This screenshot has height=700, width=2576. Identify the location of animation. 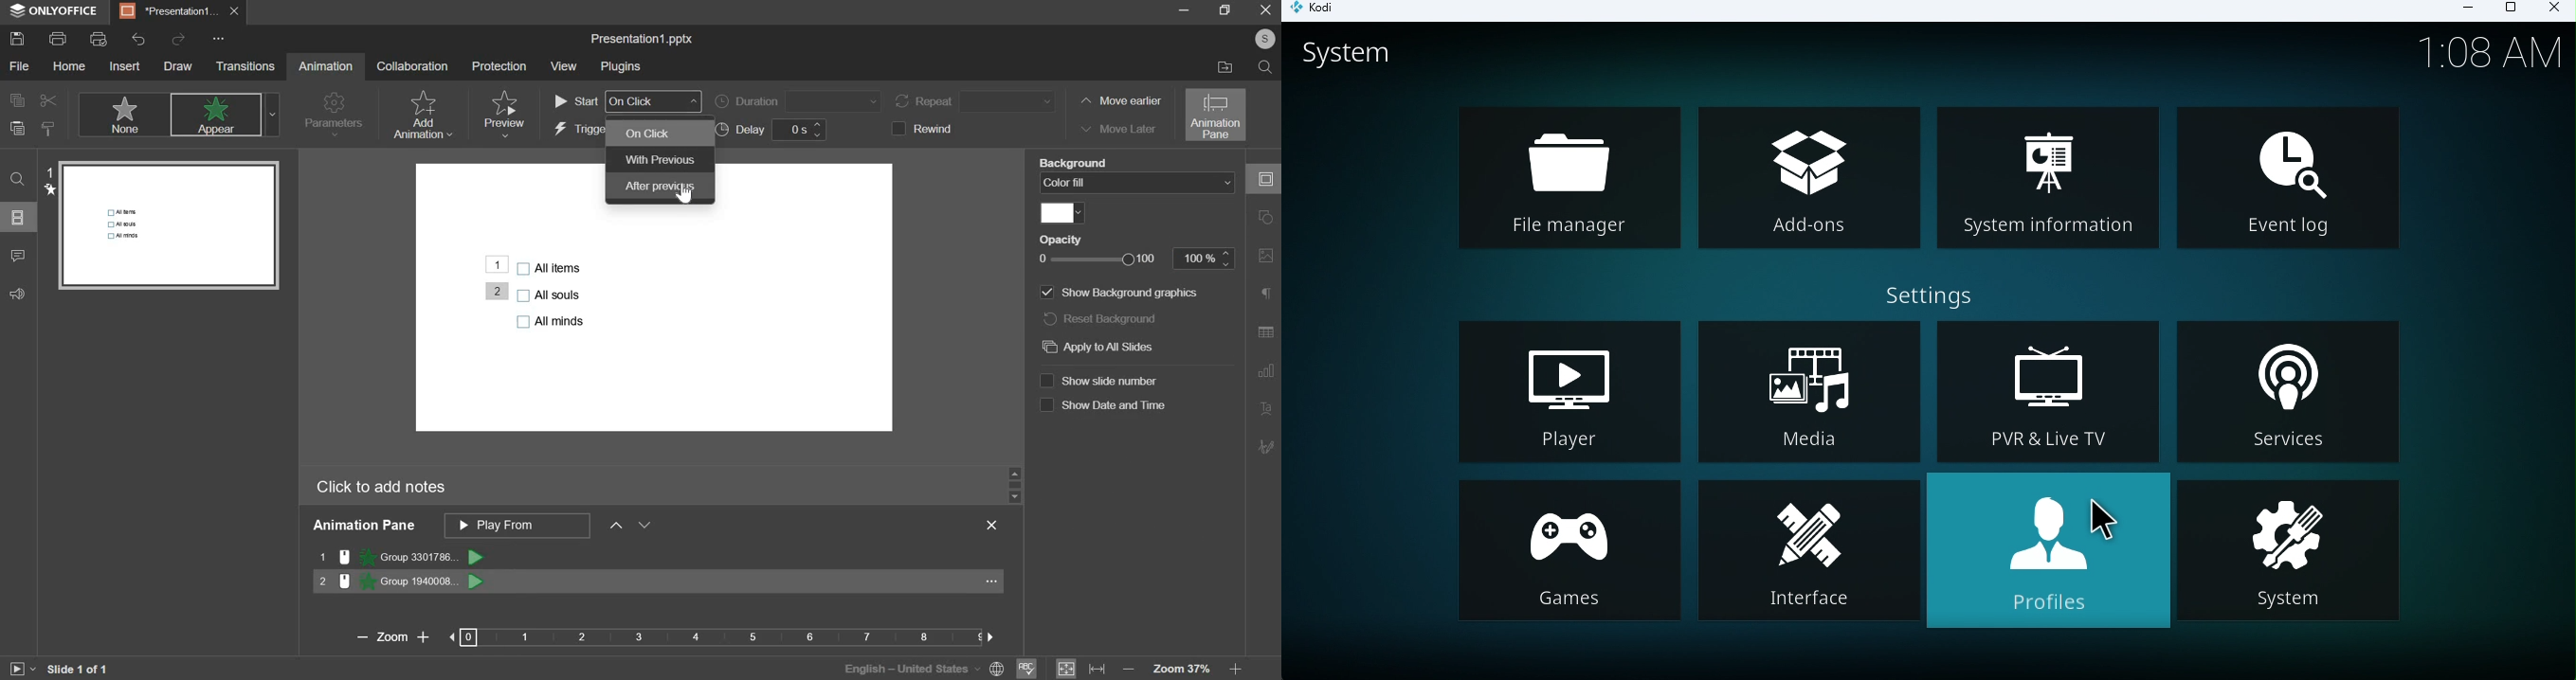
(325, 66).